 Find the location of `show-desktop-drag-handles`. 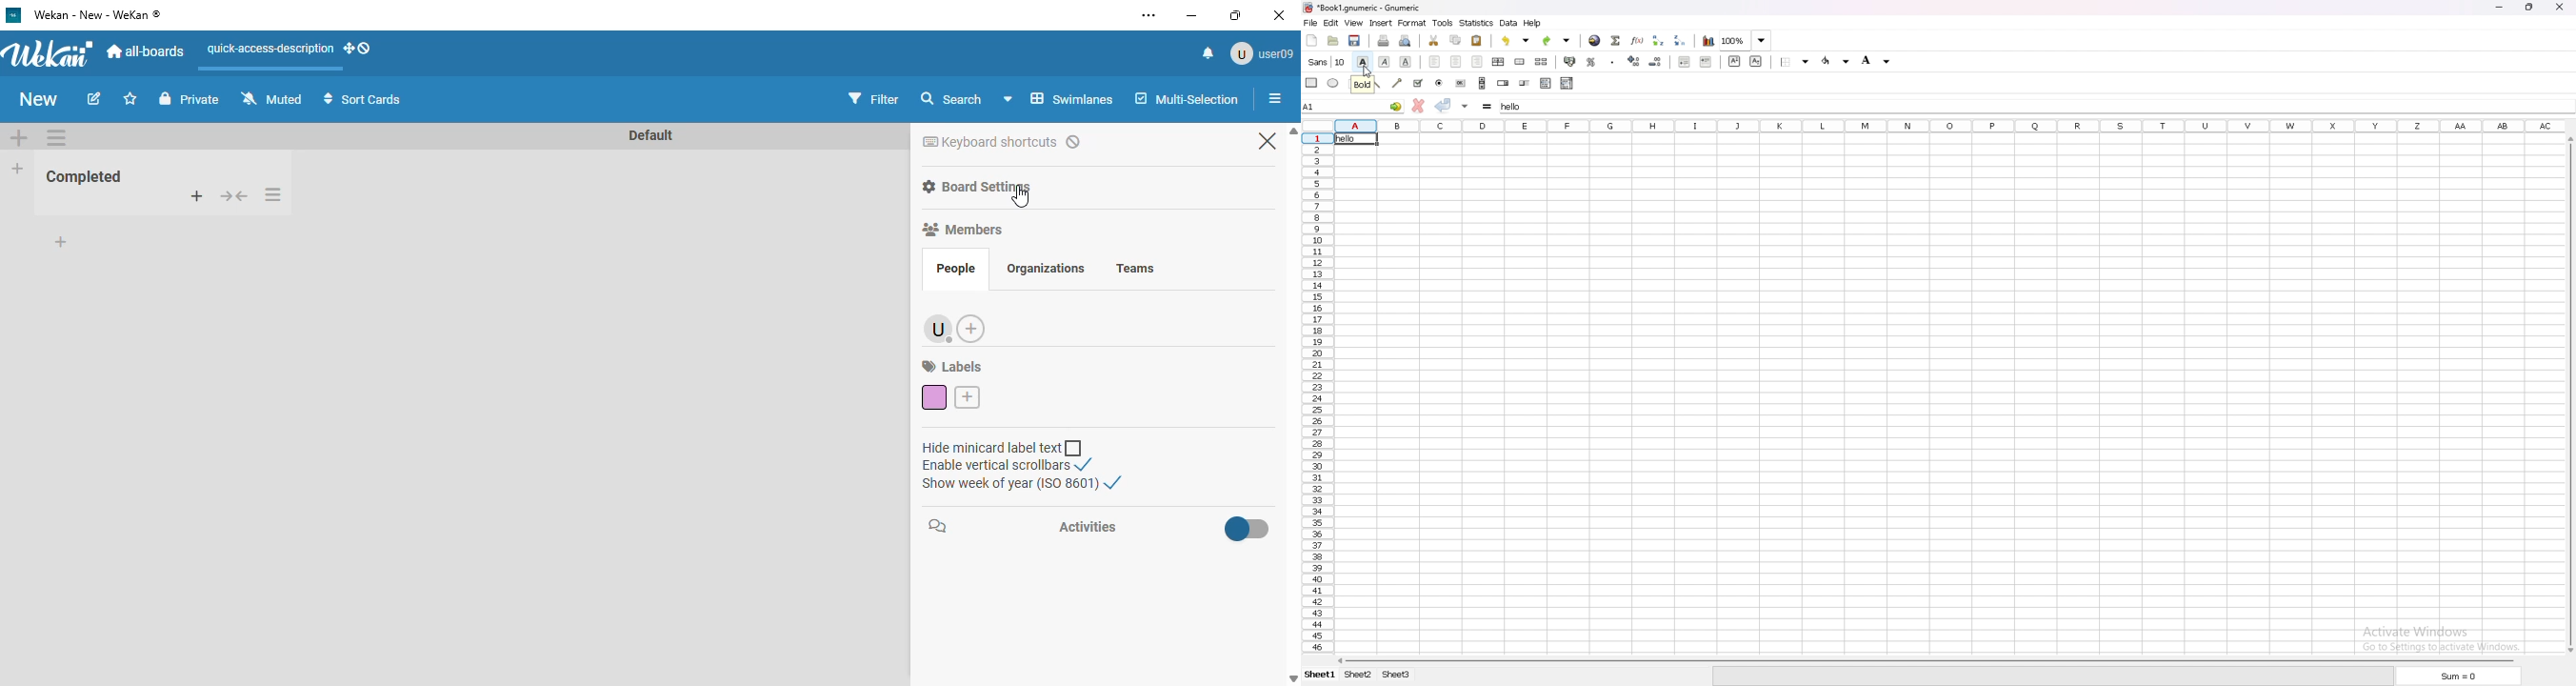

show-desktop-drag-handles is located at coordinates (357, 48).